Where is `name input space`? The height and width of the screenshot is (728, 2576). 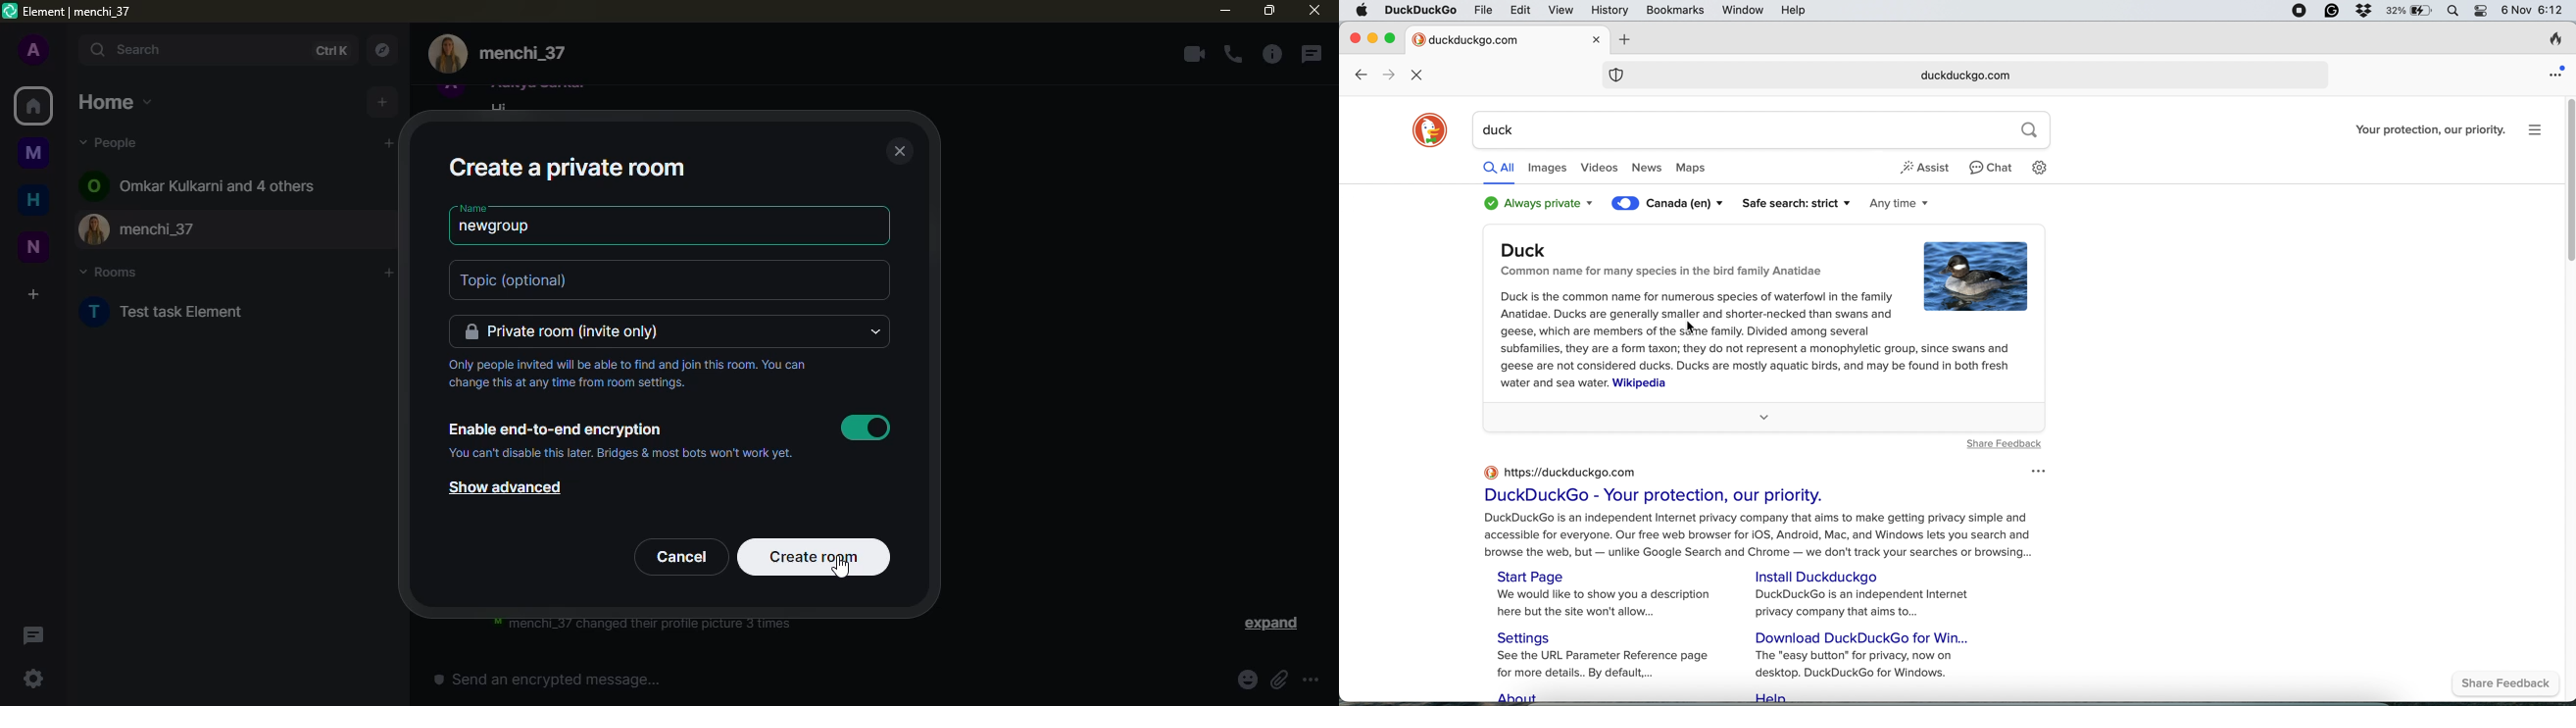
name input space is located at coordinates (711, 229).